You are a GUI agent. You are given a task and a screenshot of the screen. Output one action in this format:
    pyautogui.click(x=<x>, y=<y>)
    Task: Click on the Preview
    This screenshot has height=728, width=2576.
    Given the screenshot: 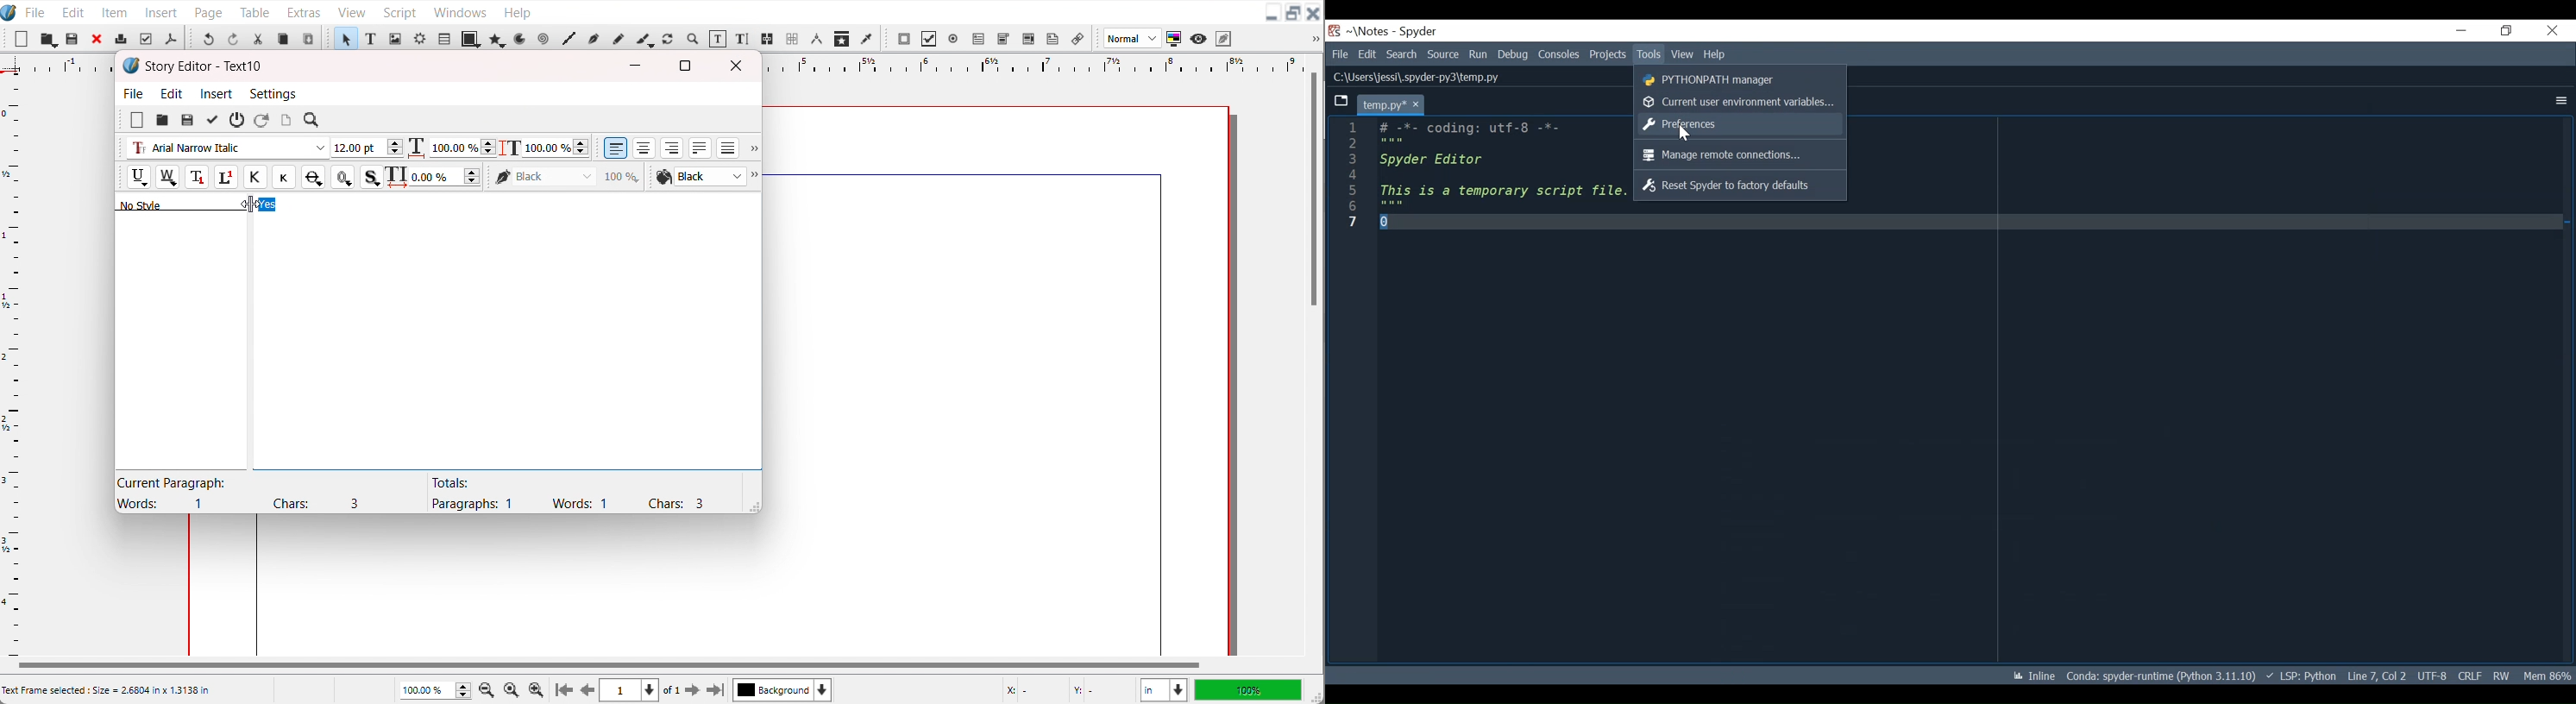 What is the action you would take?
    pyautogui.click(x=1199, y=39)
    